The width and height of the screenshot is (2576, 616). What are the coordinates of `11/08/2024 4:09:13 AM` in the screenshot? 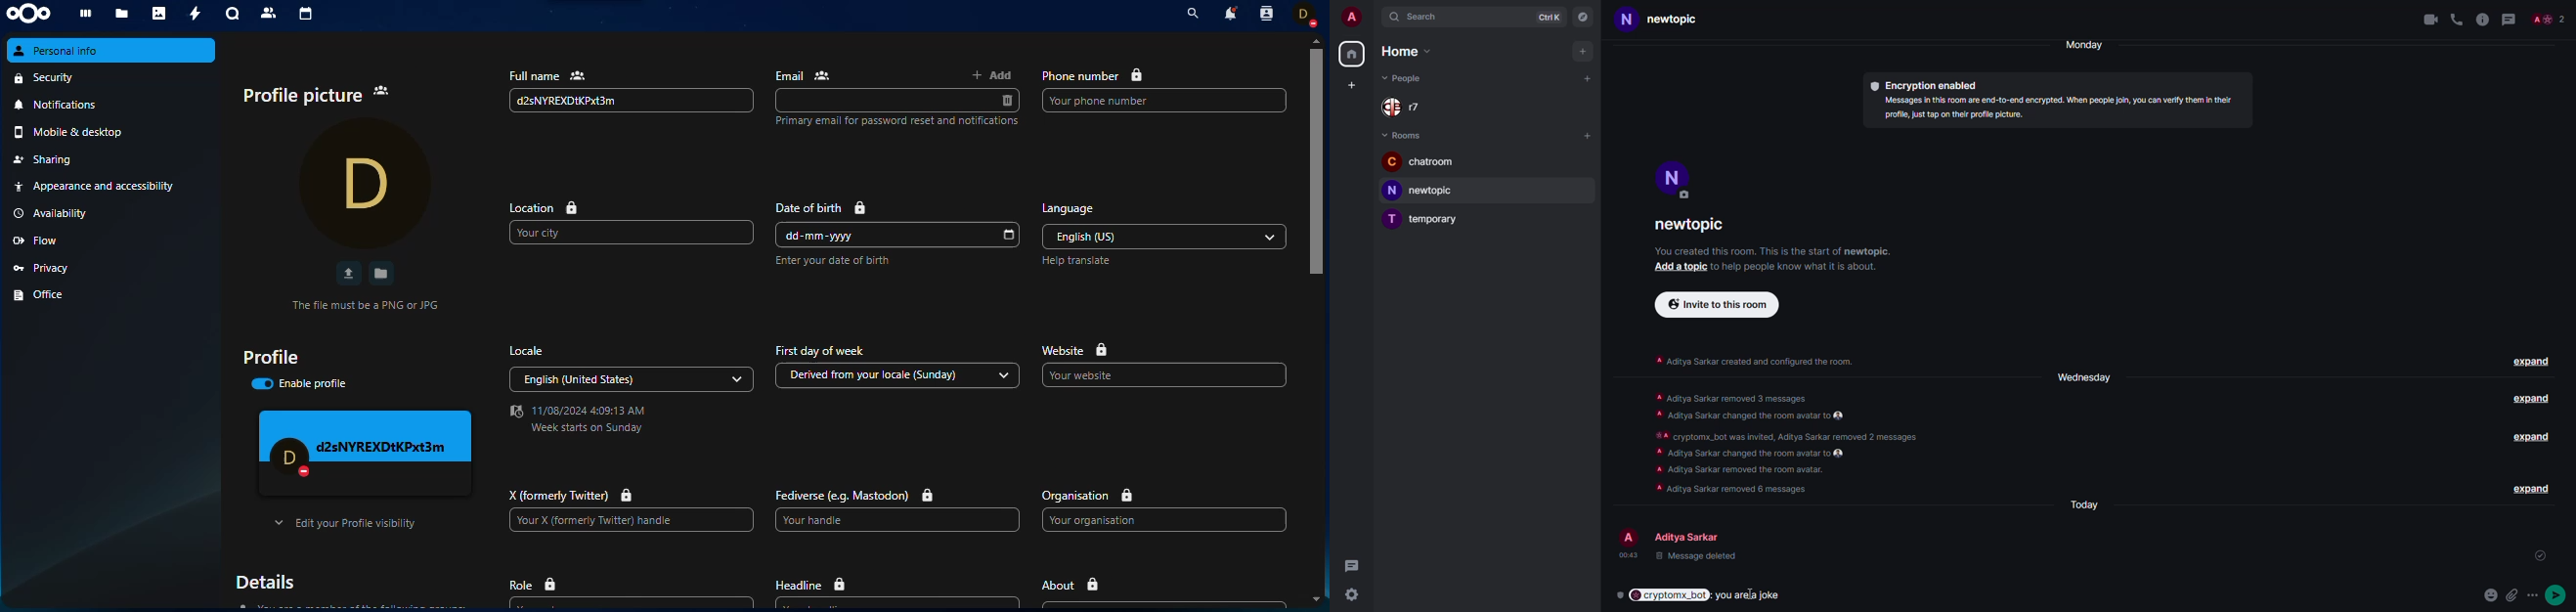 It's located at (590, 410).